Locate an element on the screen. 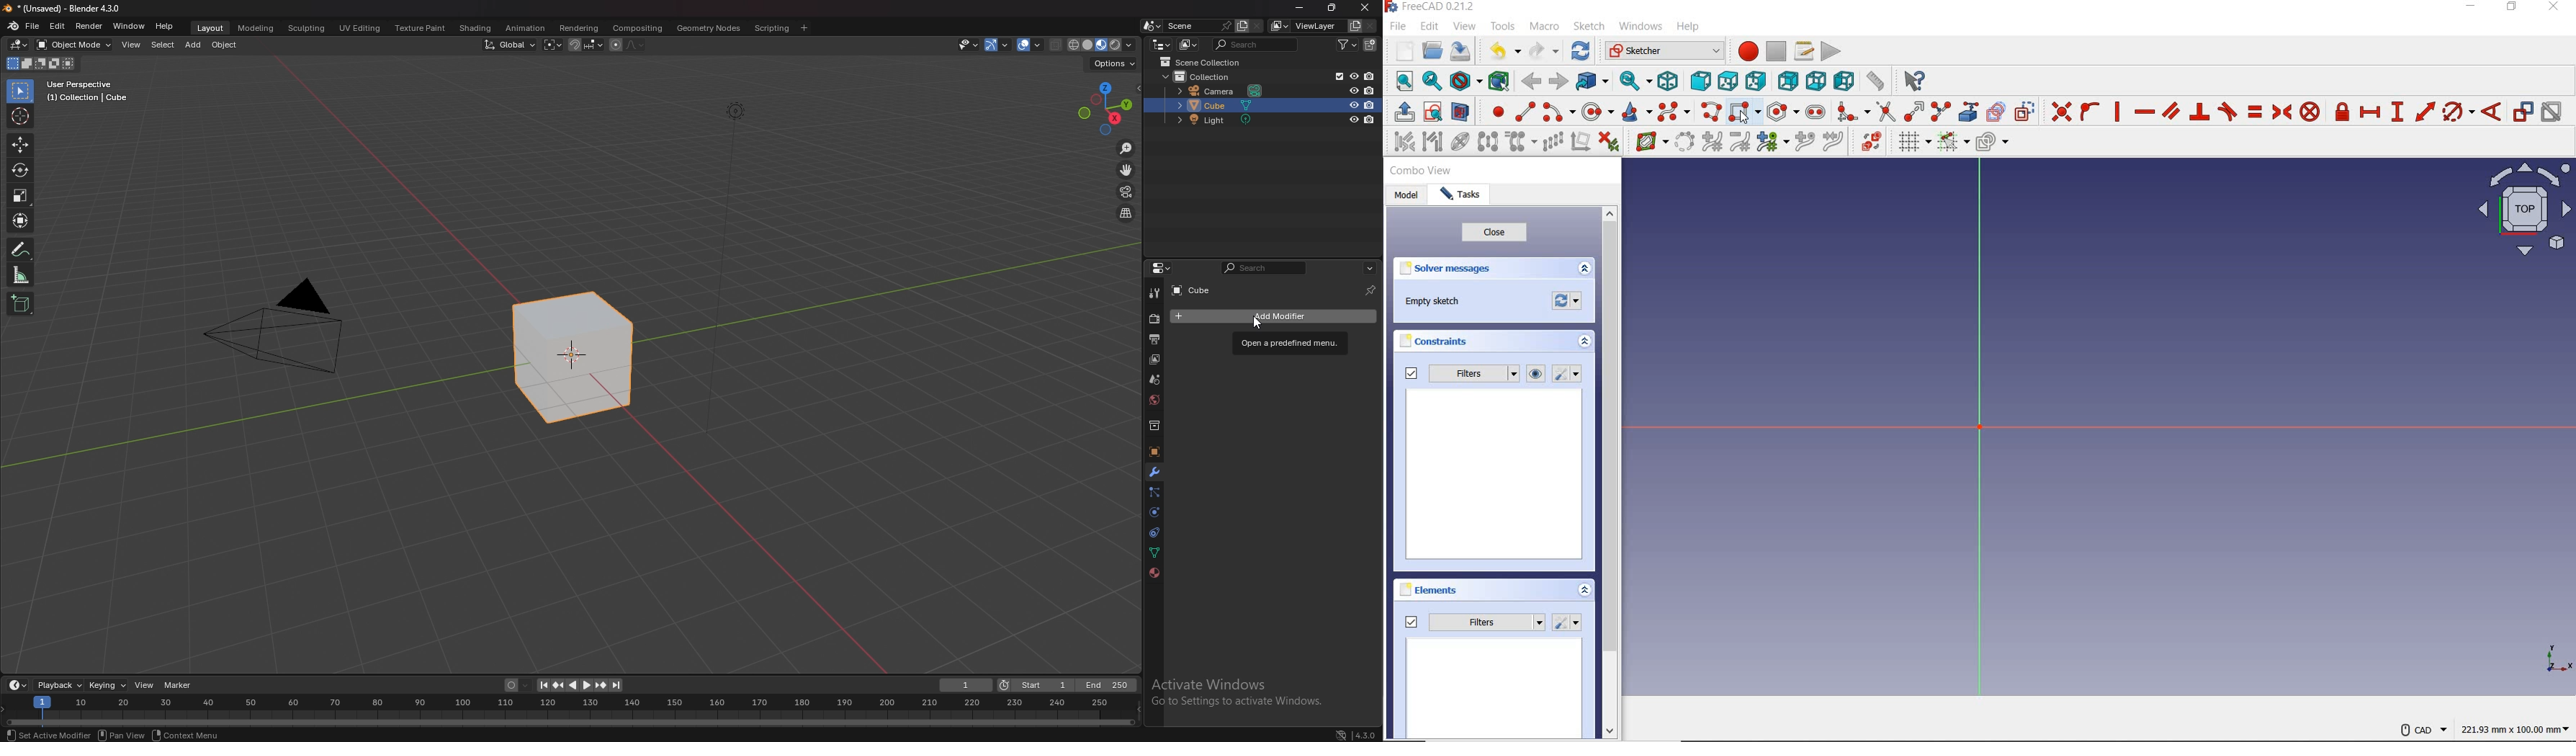 Image resolution: width=2576 pixels, height=756 pixels. left is located at coordinates (1844, 82).